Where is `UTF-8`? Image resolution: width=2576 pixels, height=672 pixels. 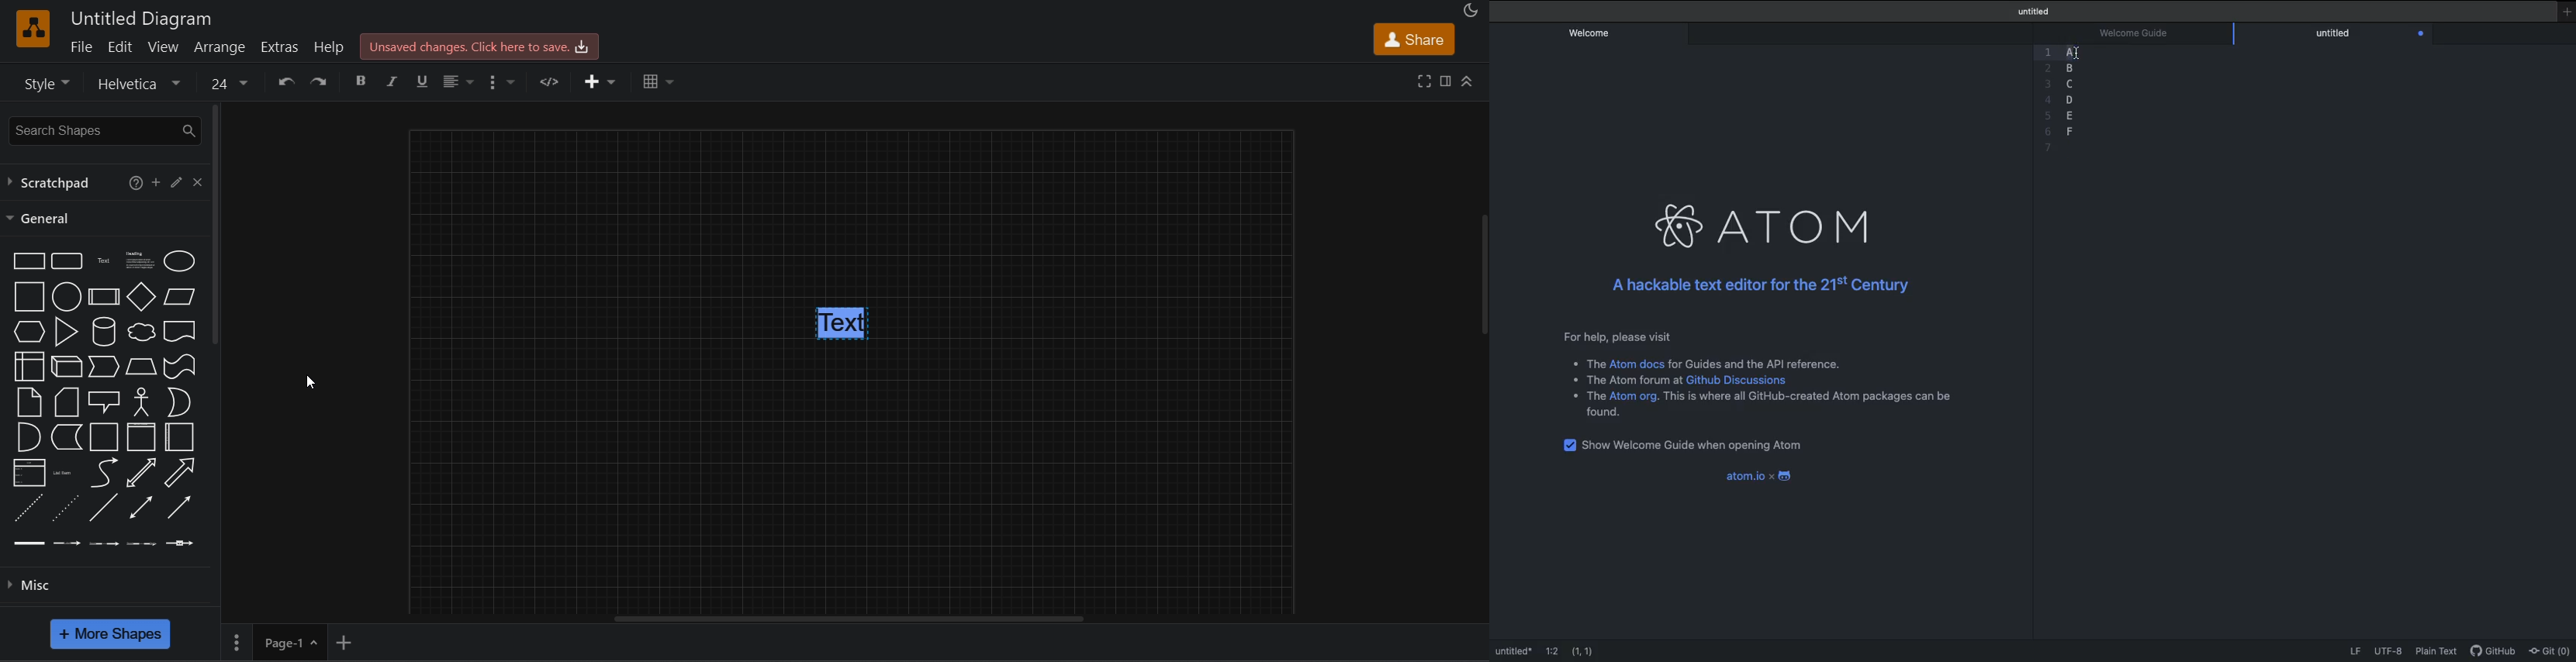 UTF-8 is located at coordinates (2390, 651).